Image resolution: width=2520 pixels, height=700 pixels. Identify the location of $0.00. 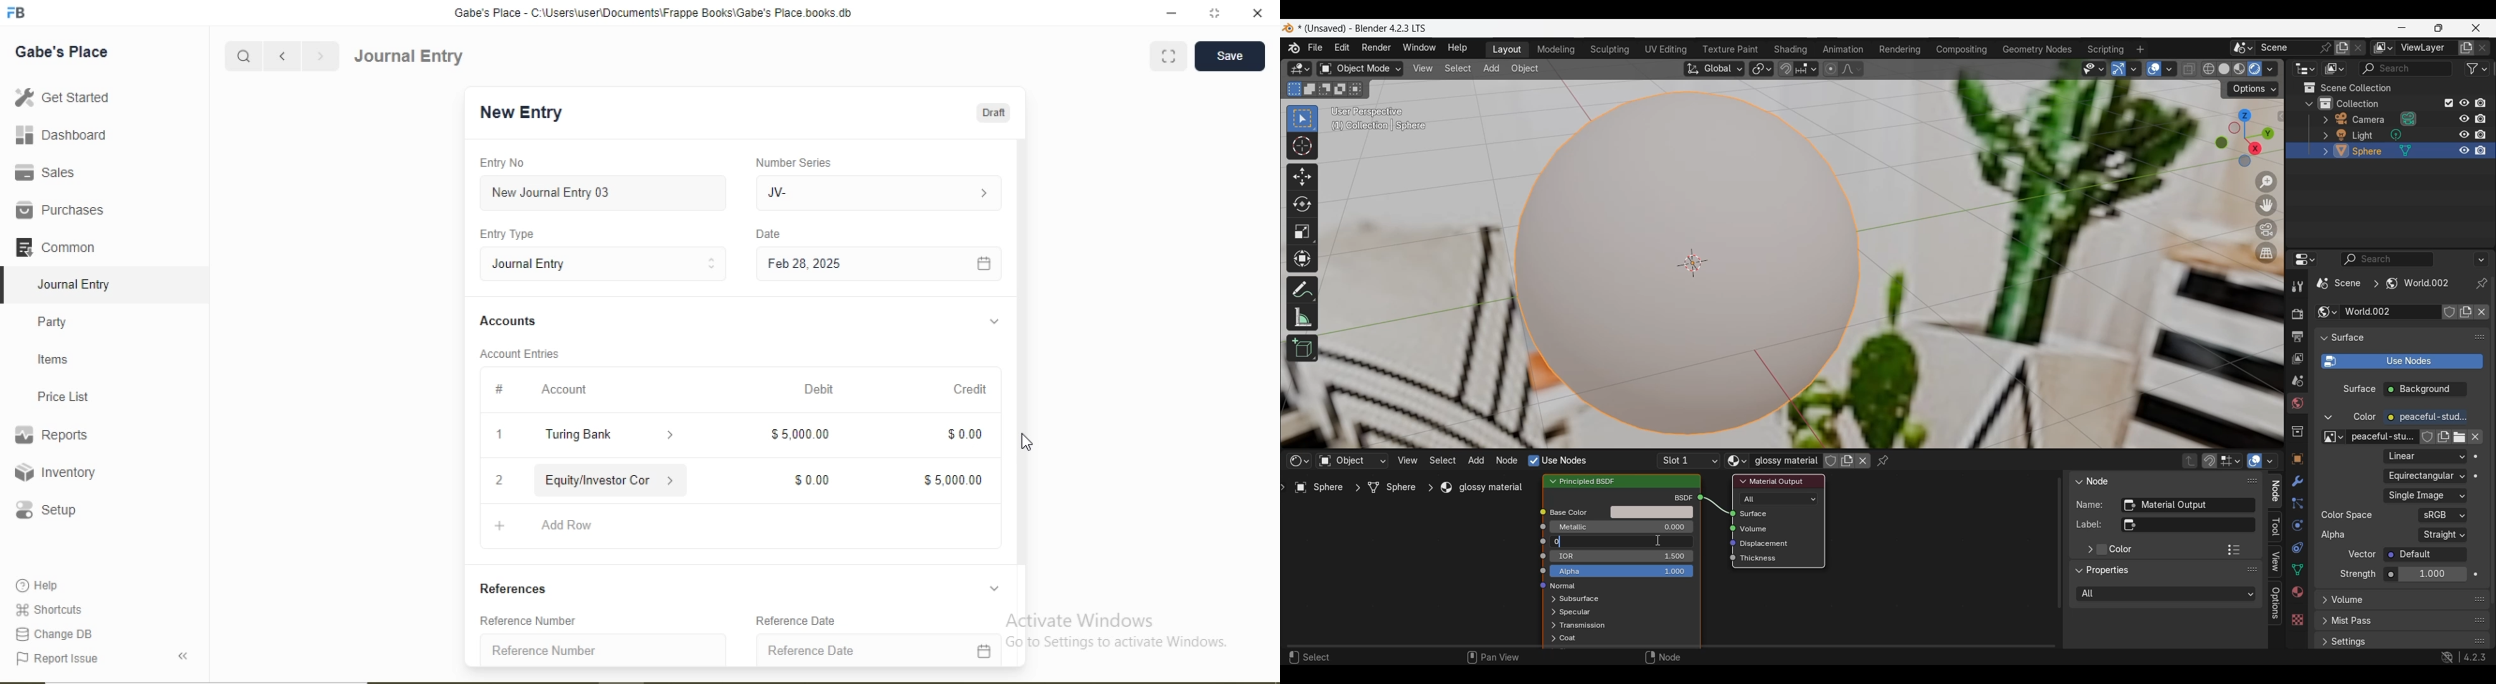
(813, 481).